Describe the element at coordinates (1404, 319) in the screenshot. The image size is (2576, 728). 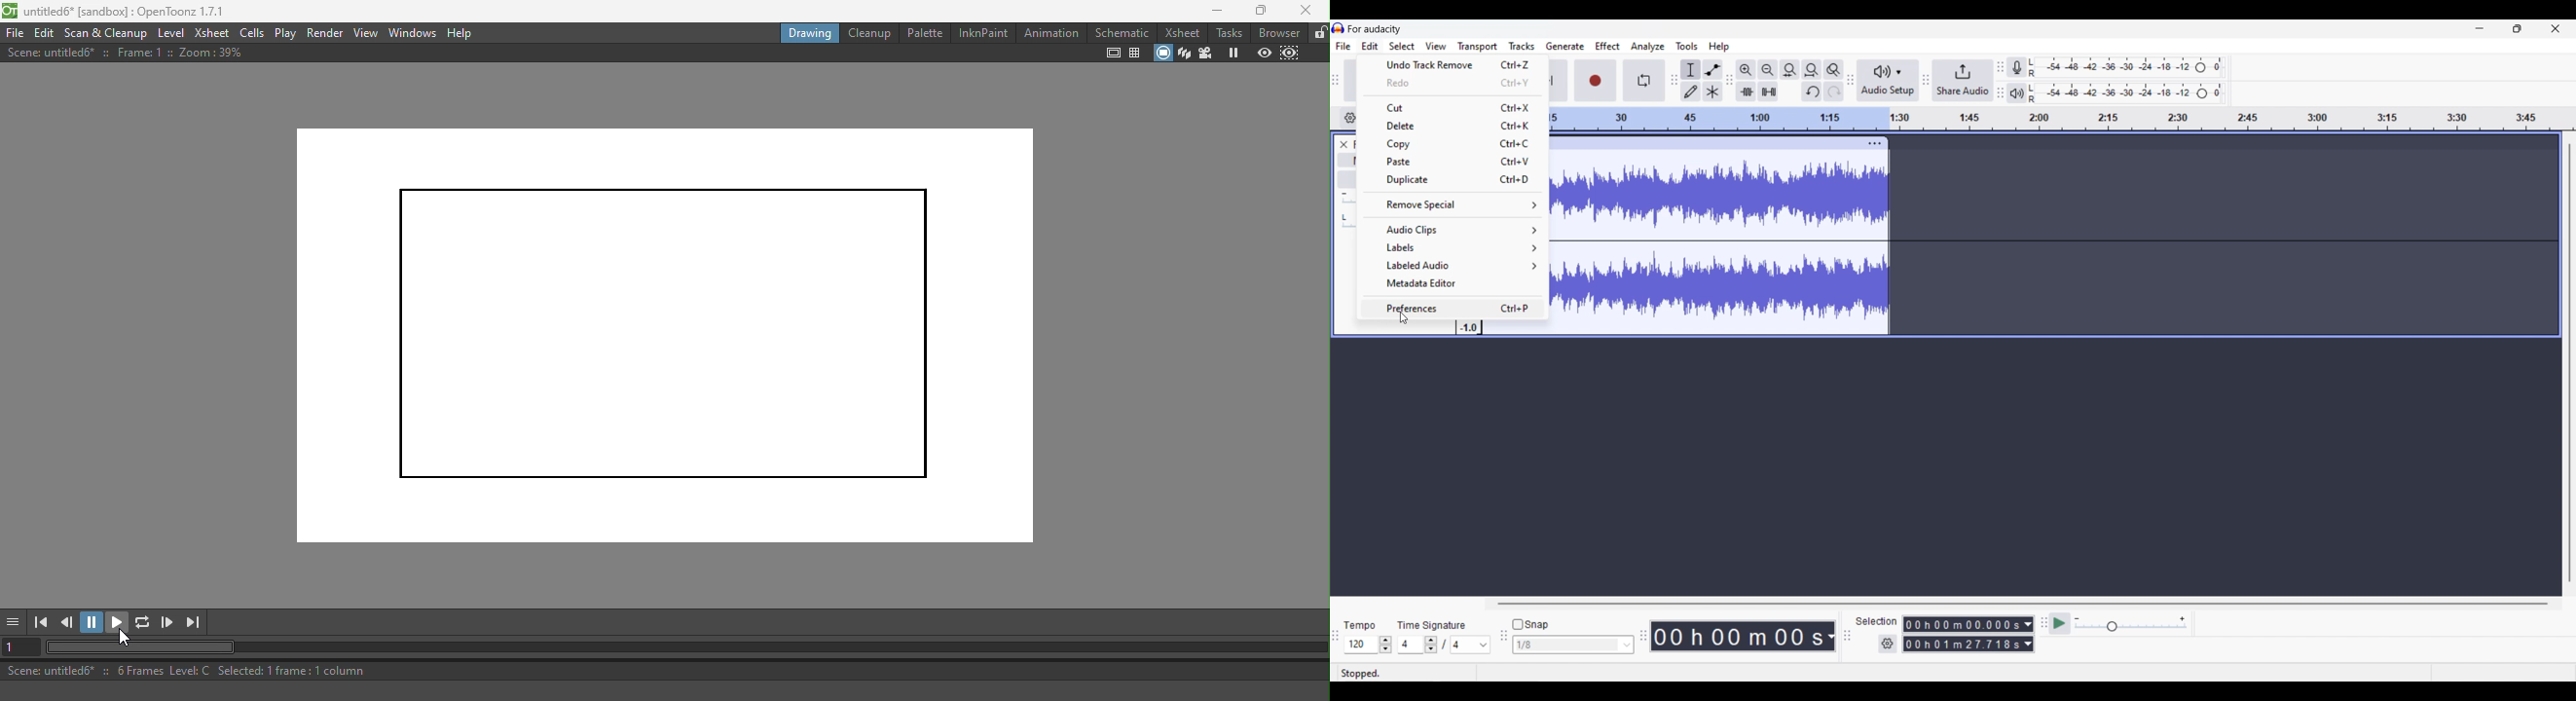
I see `cursor` at that location.